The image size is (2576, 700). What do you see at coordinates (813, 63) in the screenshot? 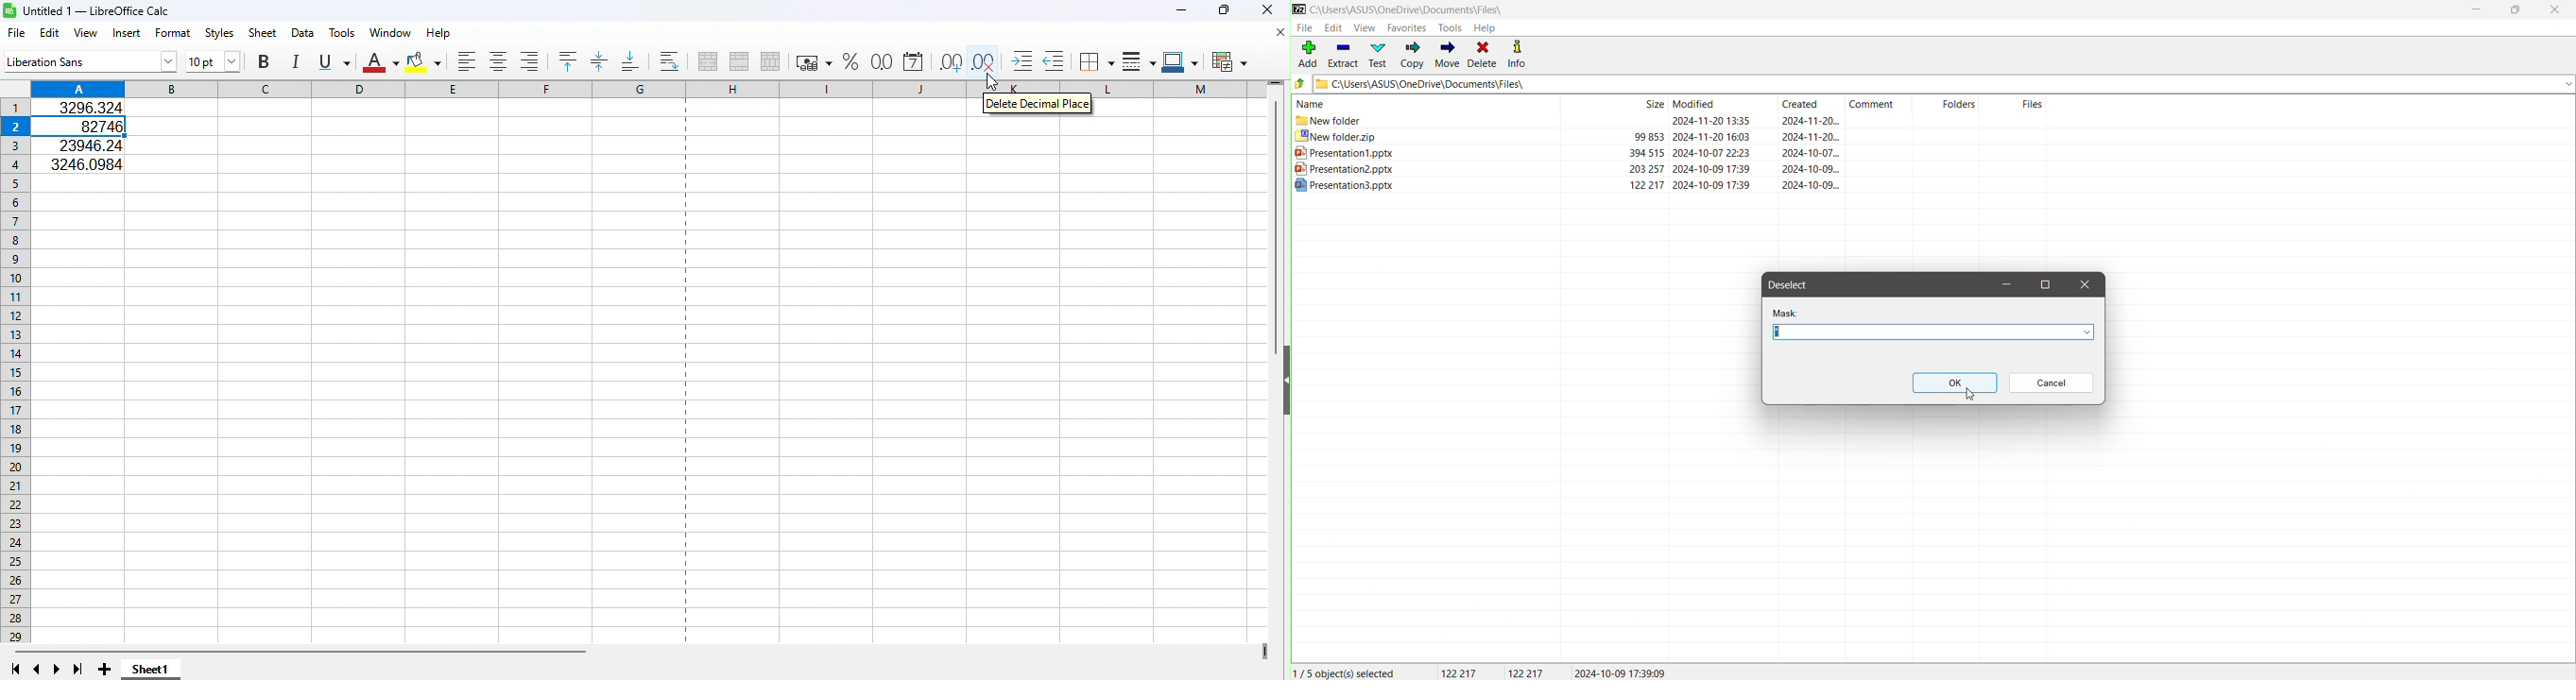
I see `Format as currency` at bounding box center [813, 63].